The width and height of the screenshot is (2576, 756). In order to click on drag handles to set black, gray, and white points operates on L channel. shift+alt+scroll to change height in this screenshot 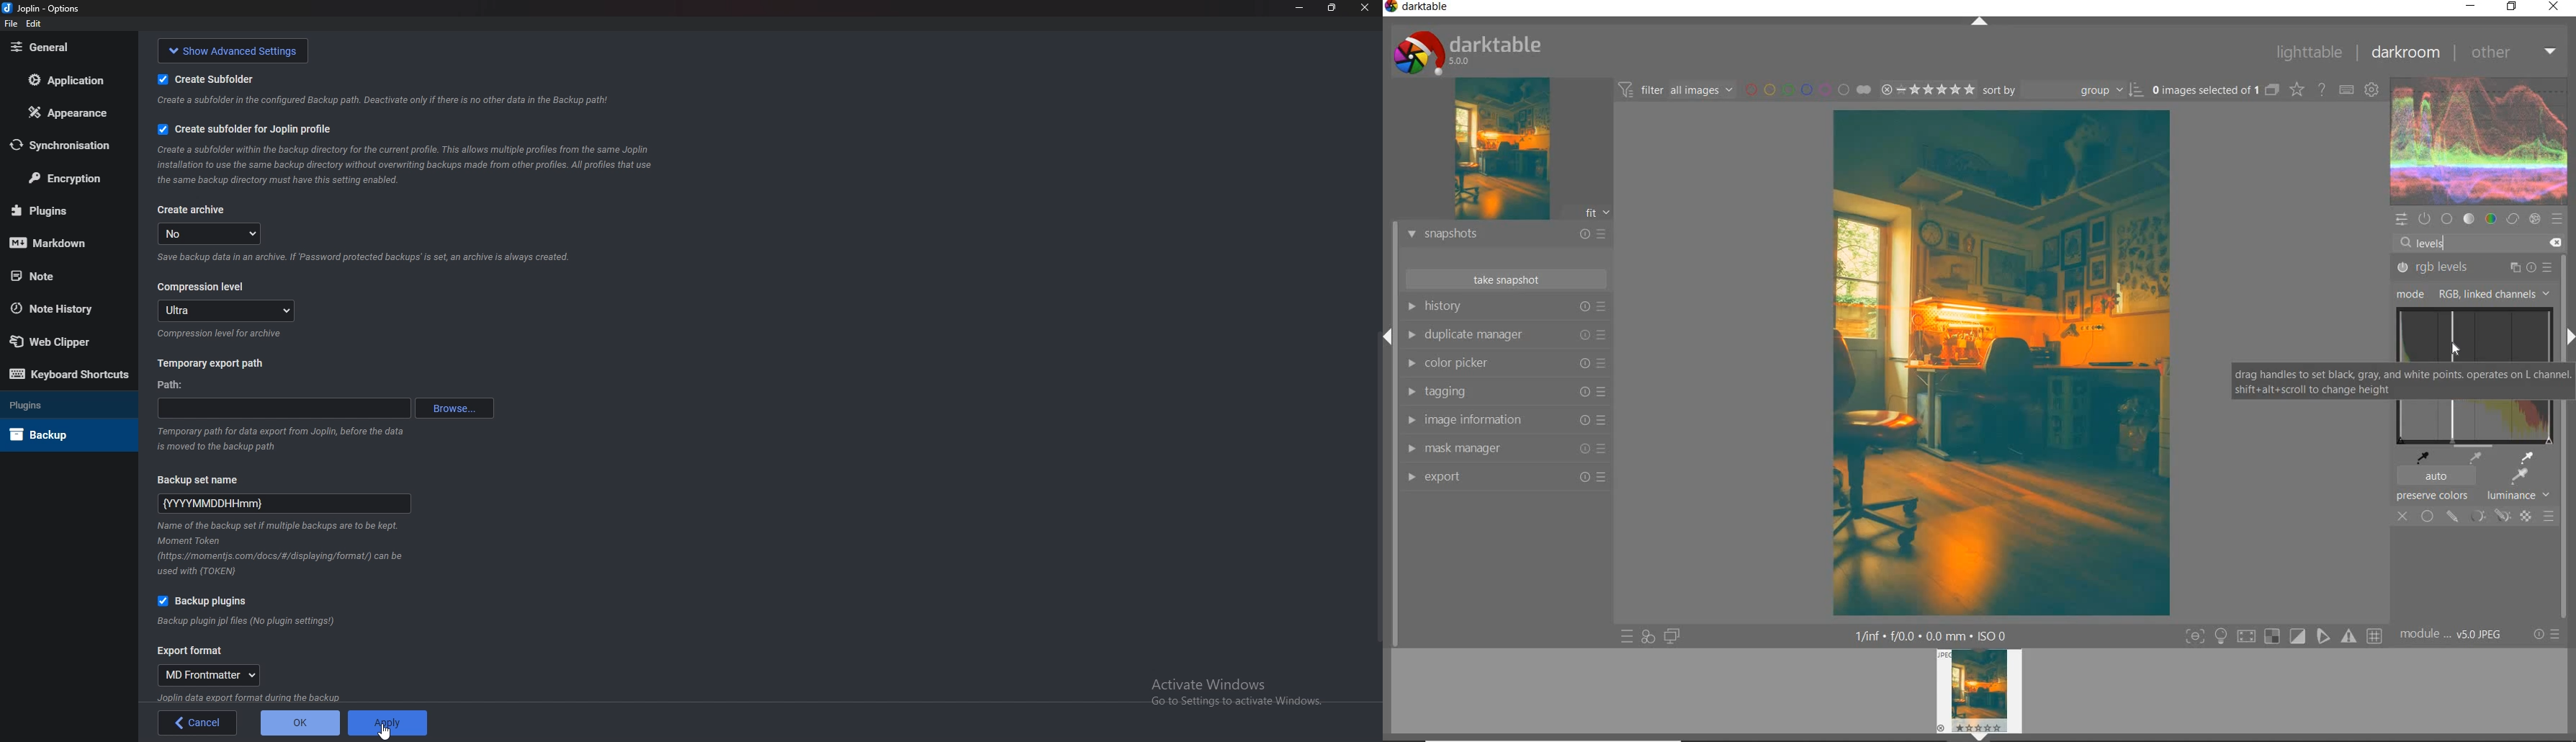, I will do `click(2392, 382)`.